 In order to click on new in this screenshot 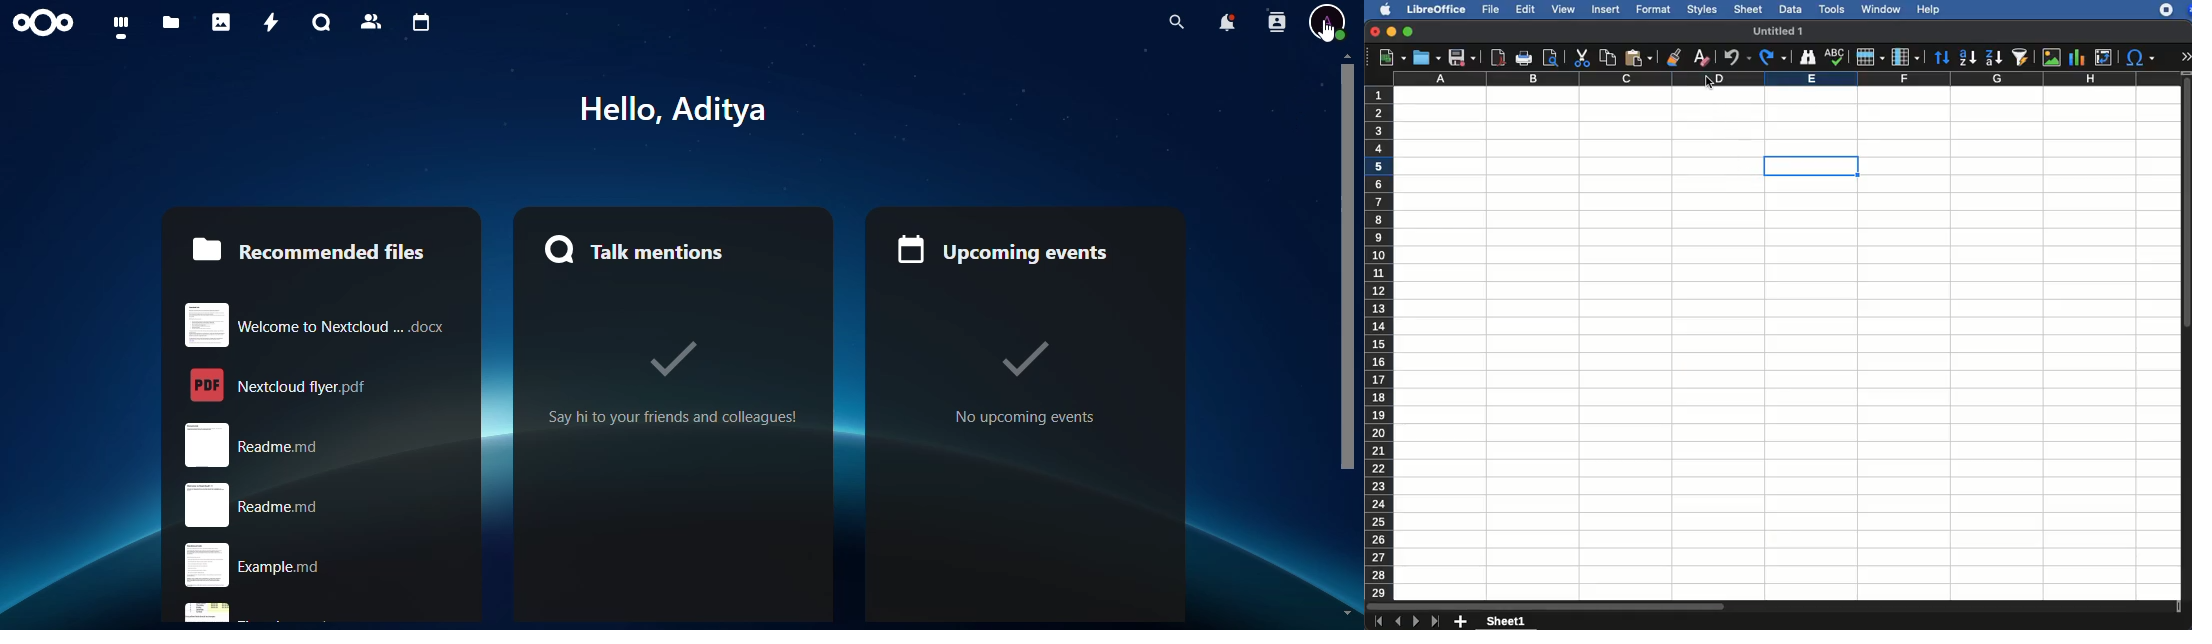, I will do `click(1388, 58)`.